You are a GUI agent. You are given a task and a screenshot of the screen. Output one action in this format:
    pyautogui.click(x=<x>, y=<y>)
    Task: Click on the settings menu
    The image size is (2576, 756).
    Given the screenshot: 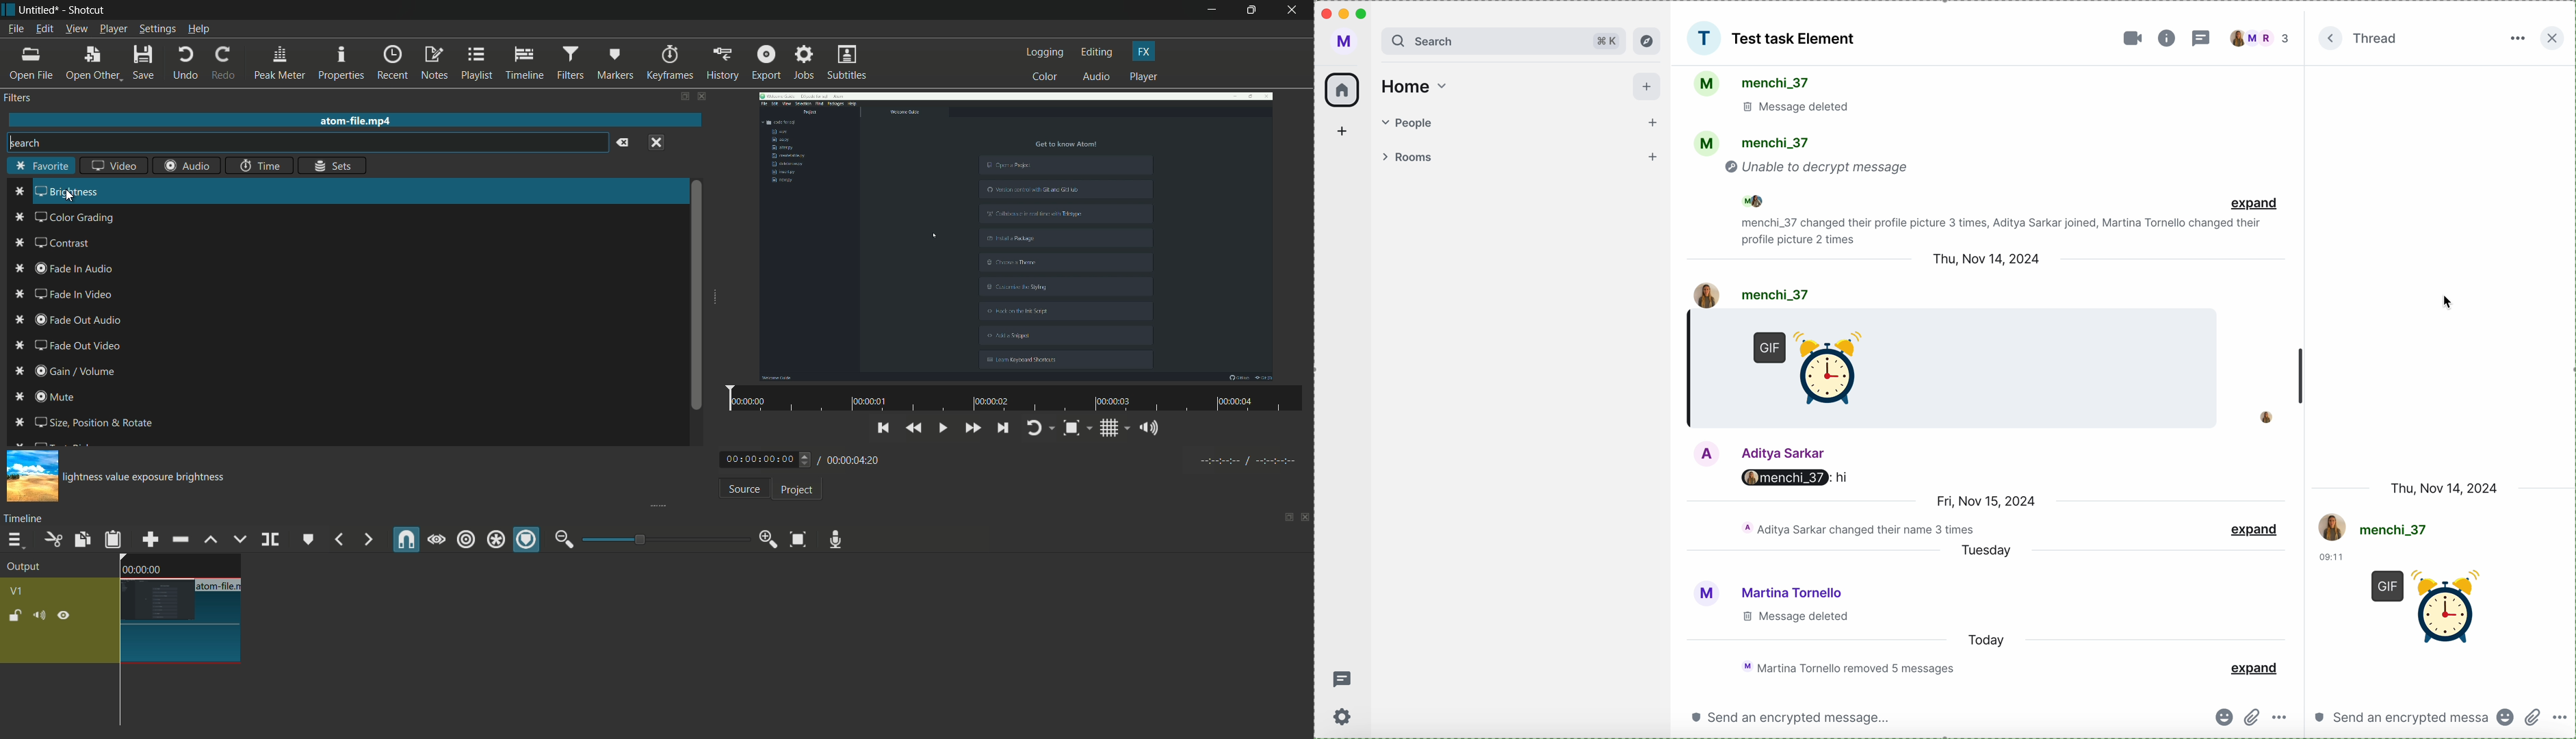 What is the action you would take?
    pyautogui.click(x=158, y=29)
    